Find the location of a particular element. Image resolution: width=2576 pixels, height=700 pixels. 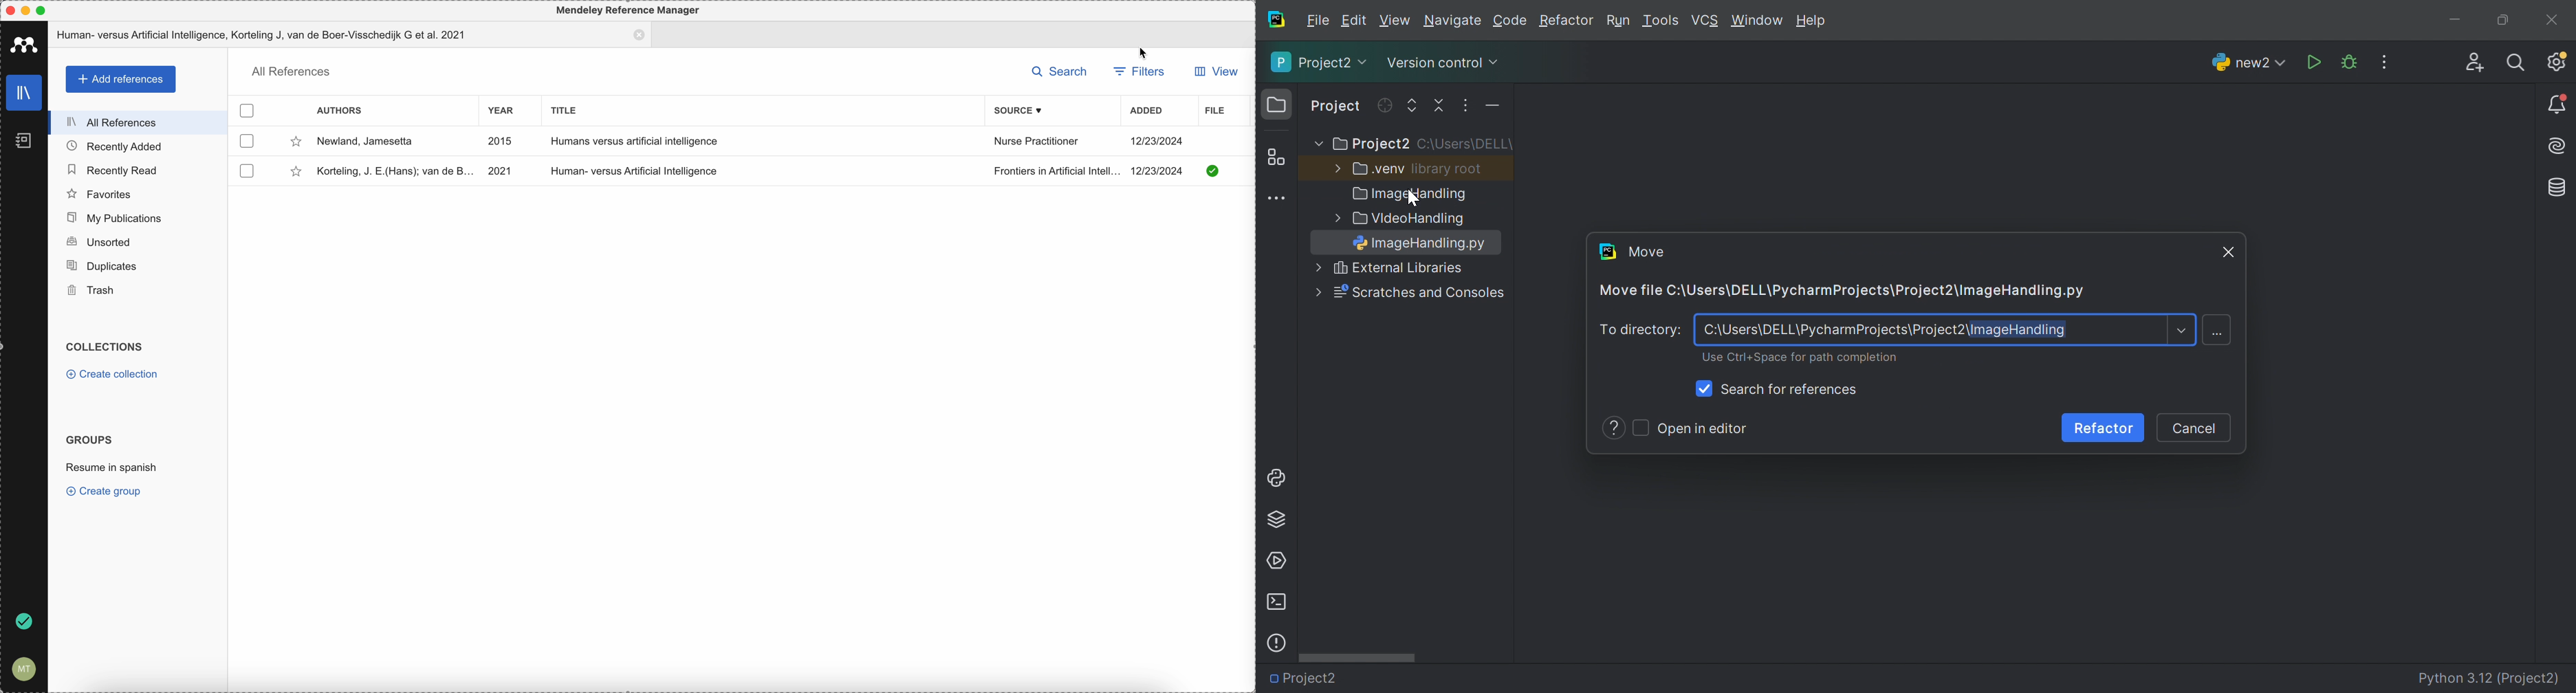

Nurse Practitioner is located at coordinates (1038, 142).